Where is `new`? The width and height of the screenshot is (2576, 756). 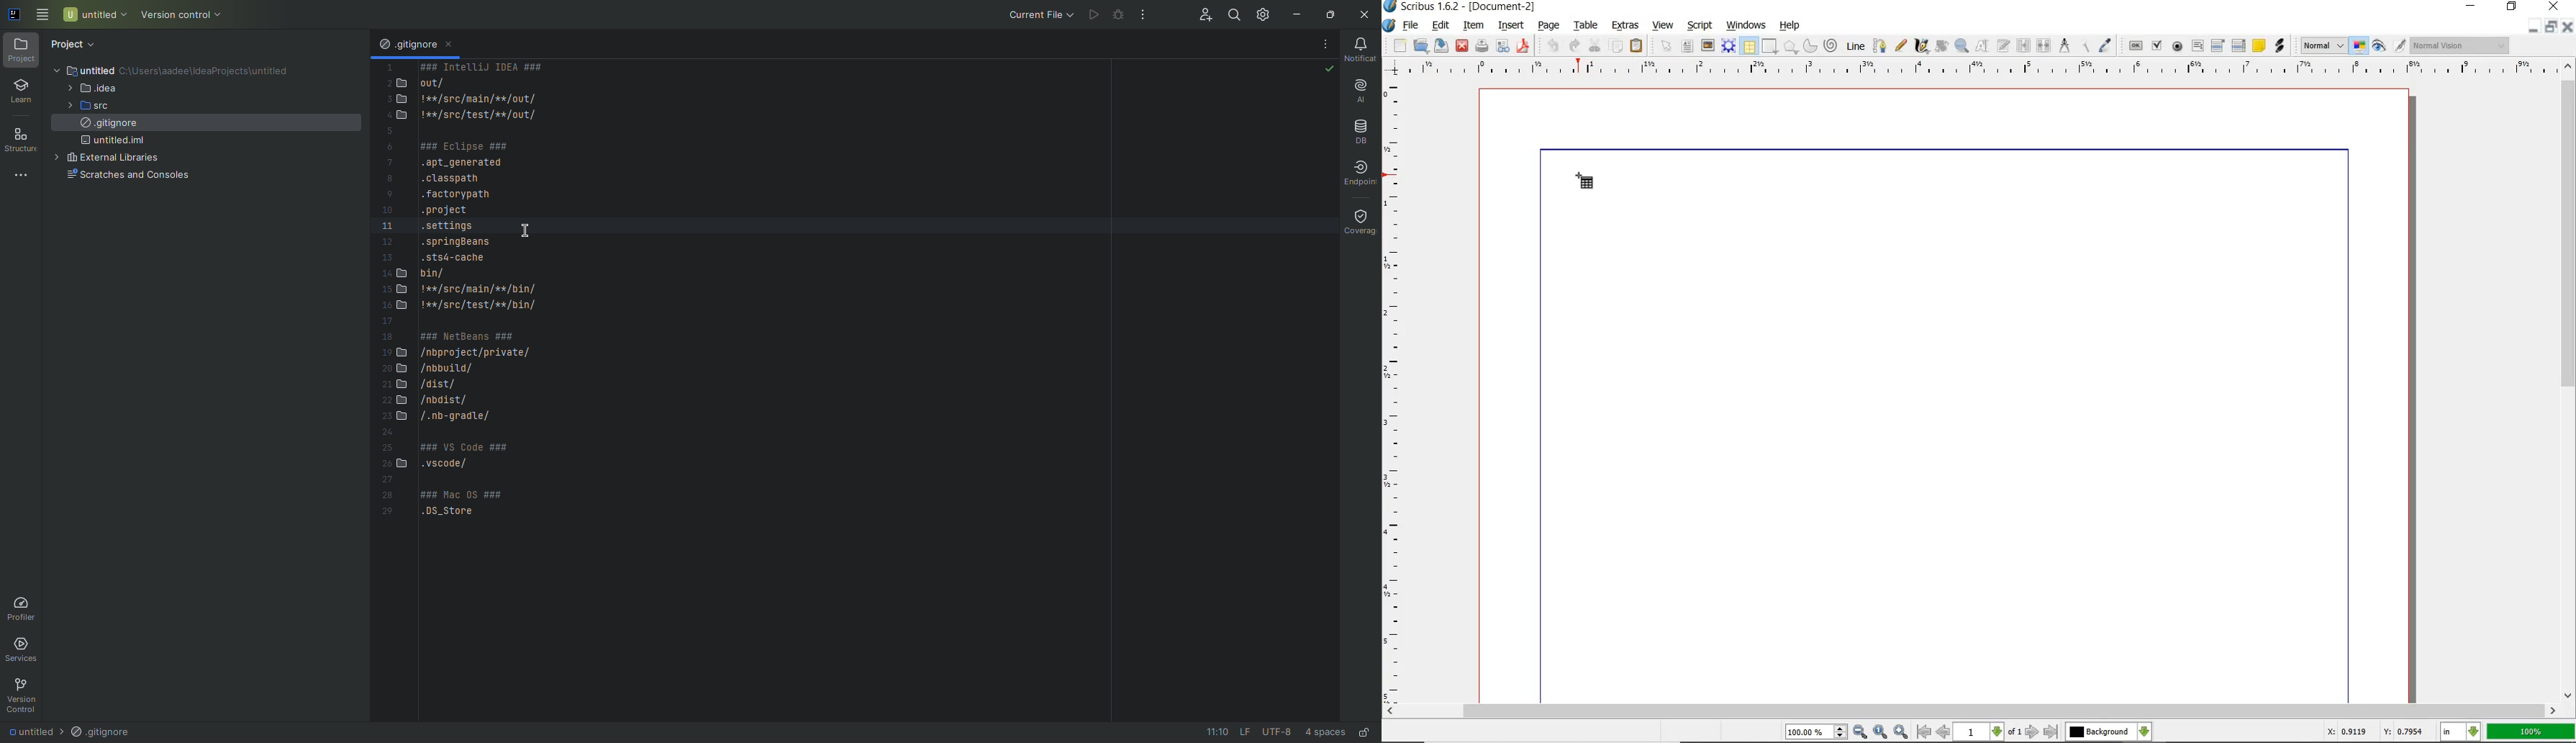
new is located at coordinates (1401, 45).